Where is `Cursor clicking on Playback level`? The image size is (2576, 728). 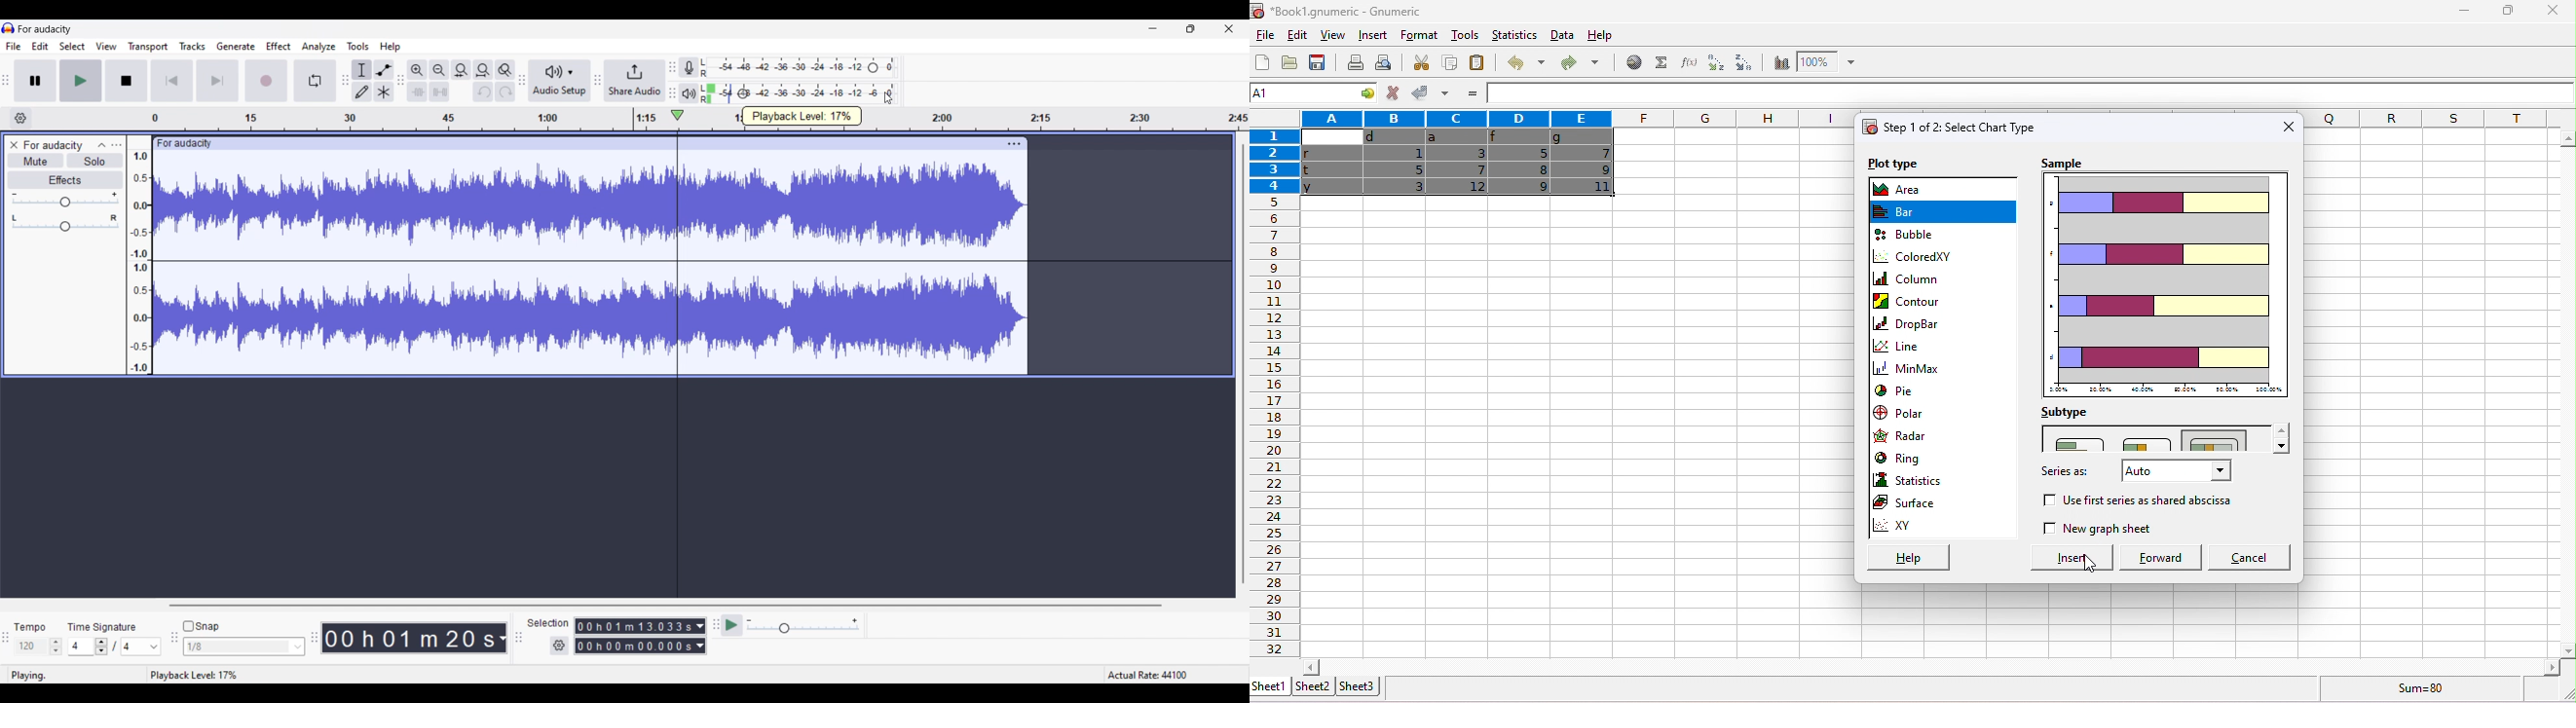
Cursor clicking on Playback level is located at coordinates (889, 98).